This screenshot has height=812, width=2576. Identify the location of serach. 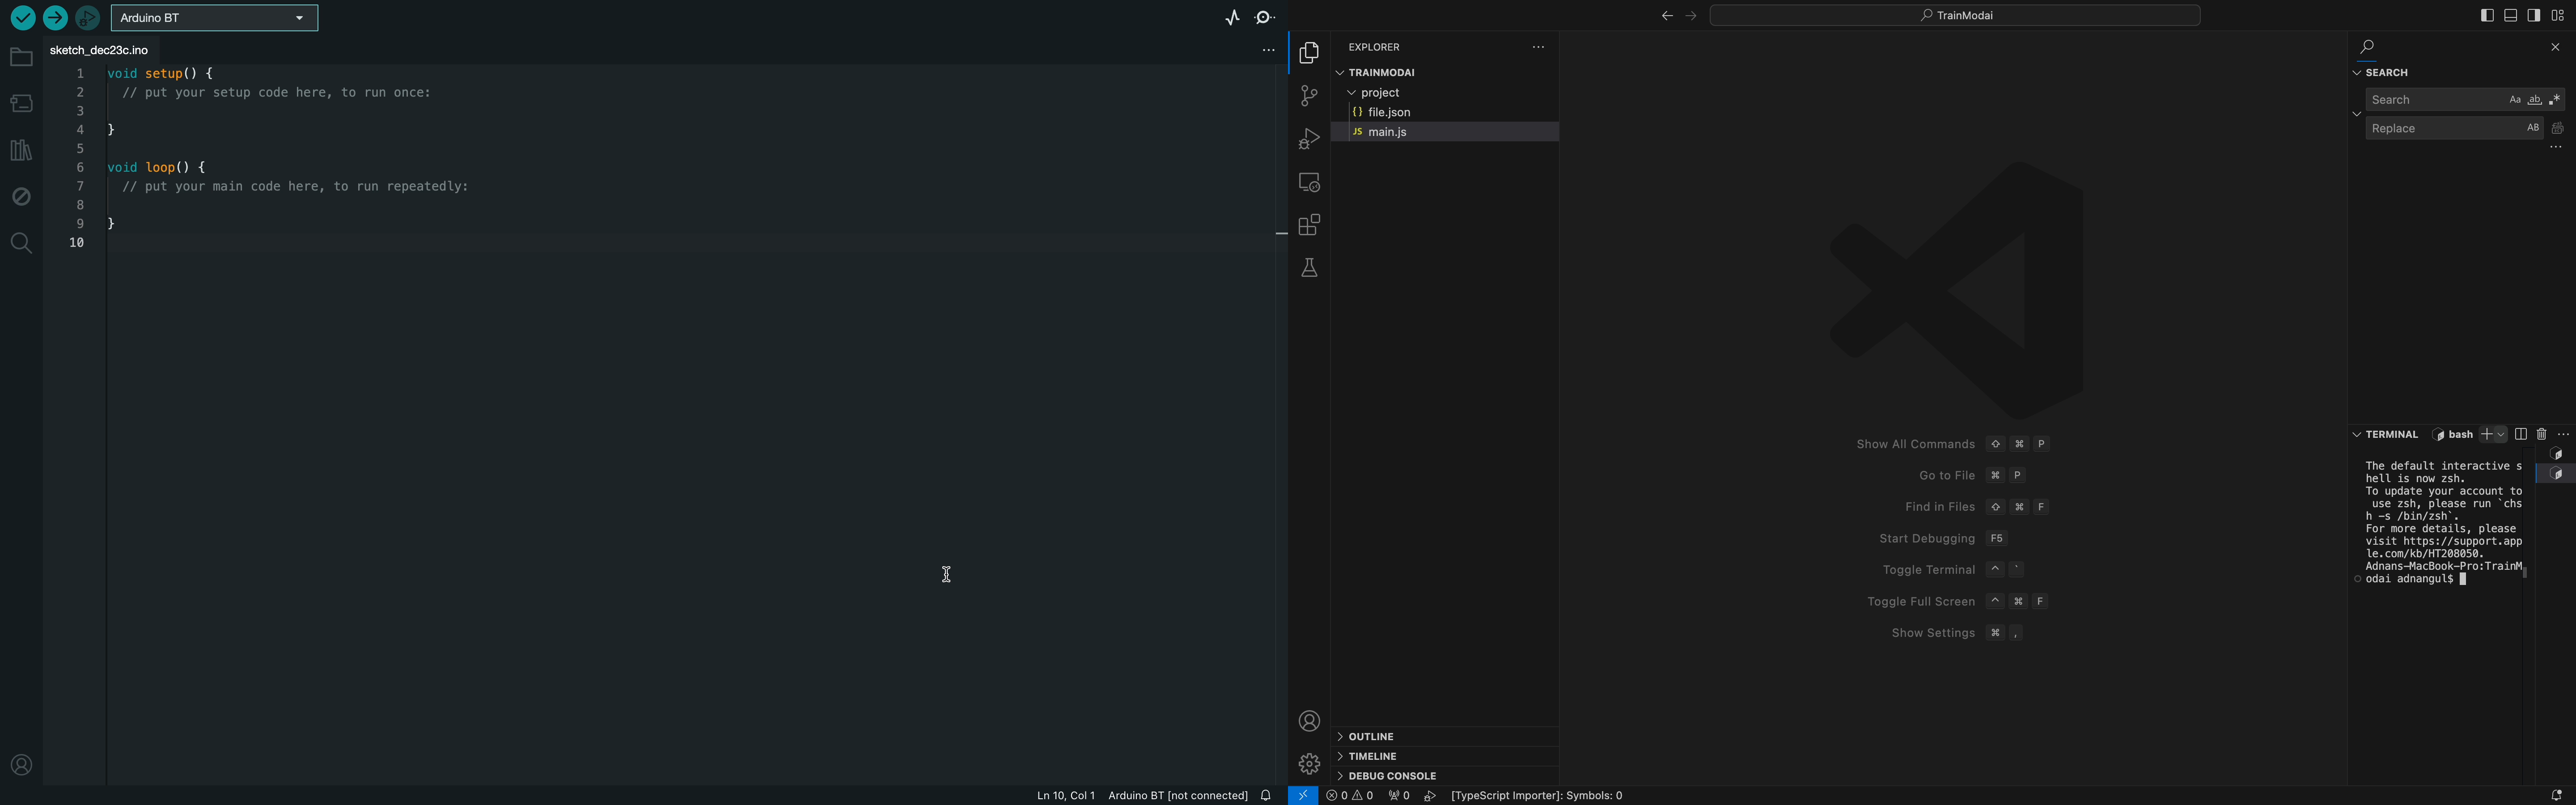
(2464, 103).